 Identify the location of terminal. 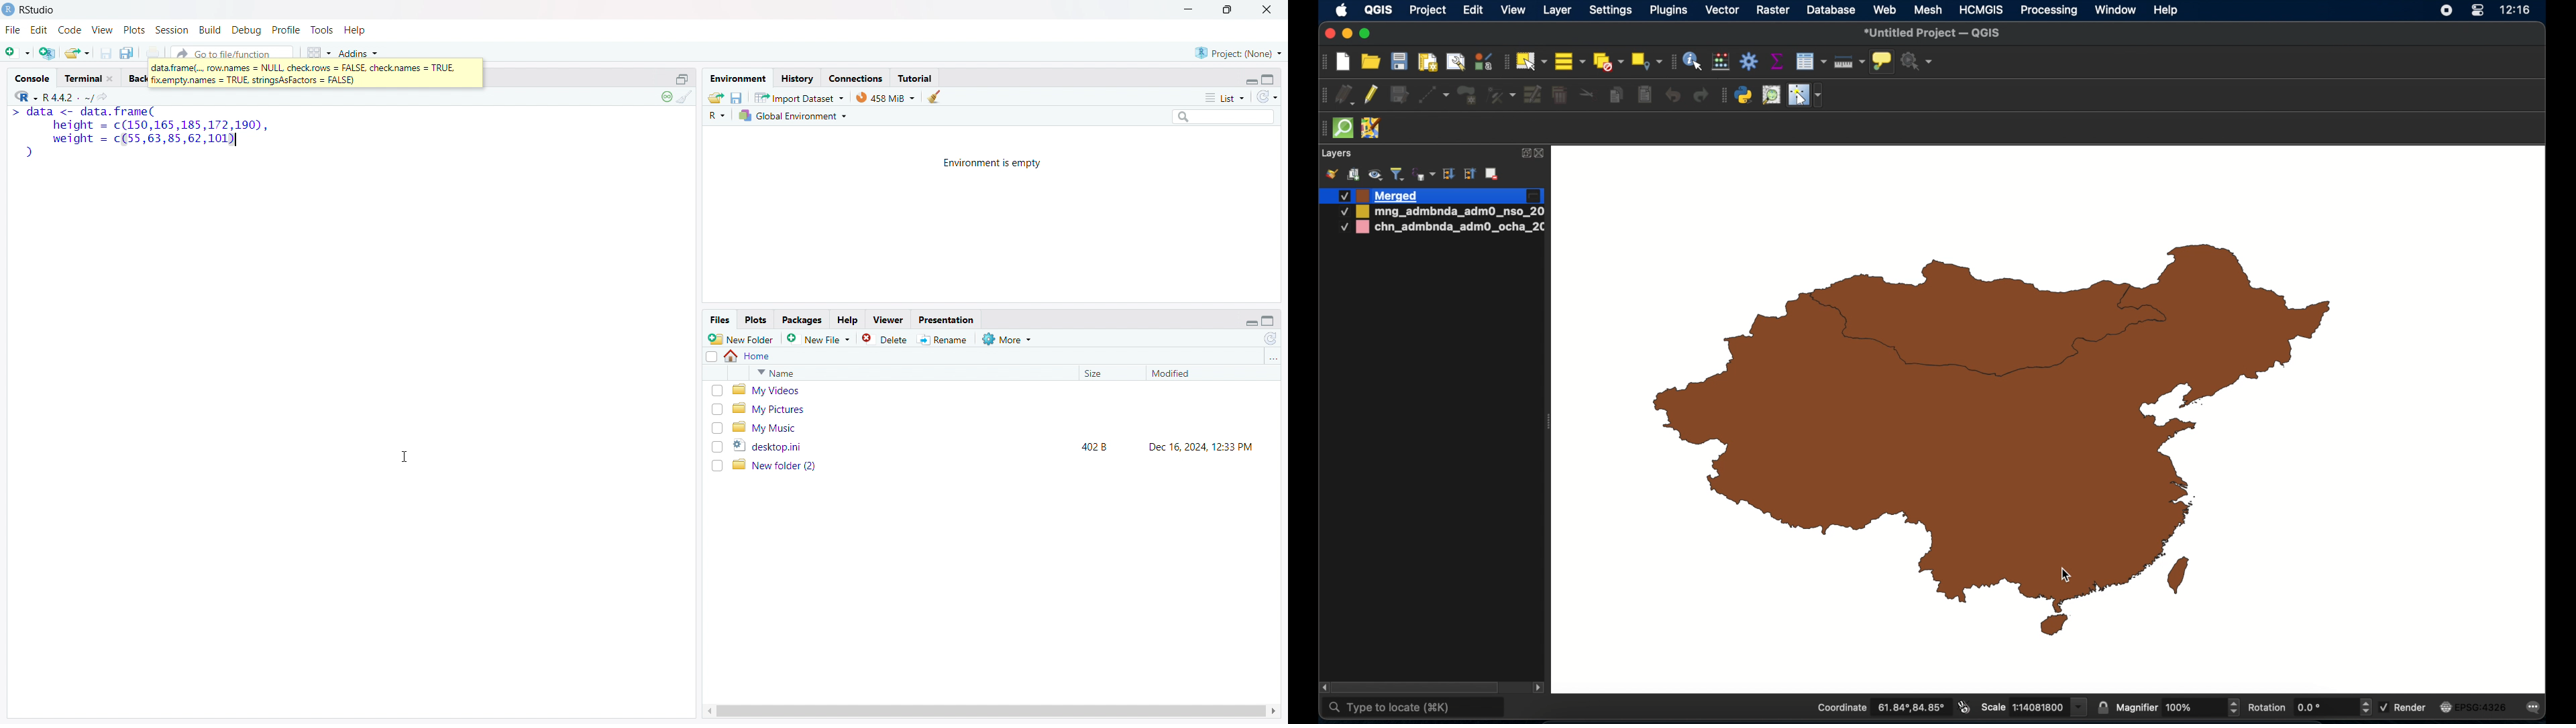
(83, 78).